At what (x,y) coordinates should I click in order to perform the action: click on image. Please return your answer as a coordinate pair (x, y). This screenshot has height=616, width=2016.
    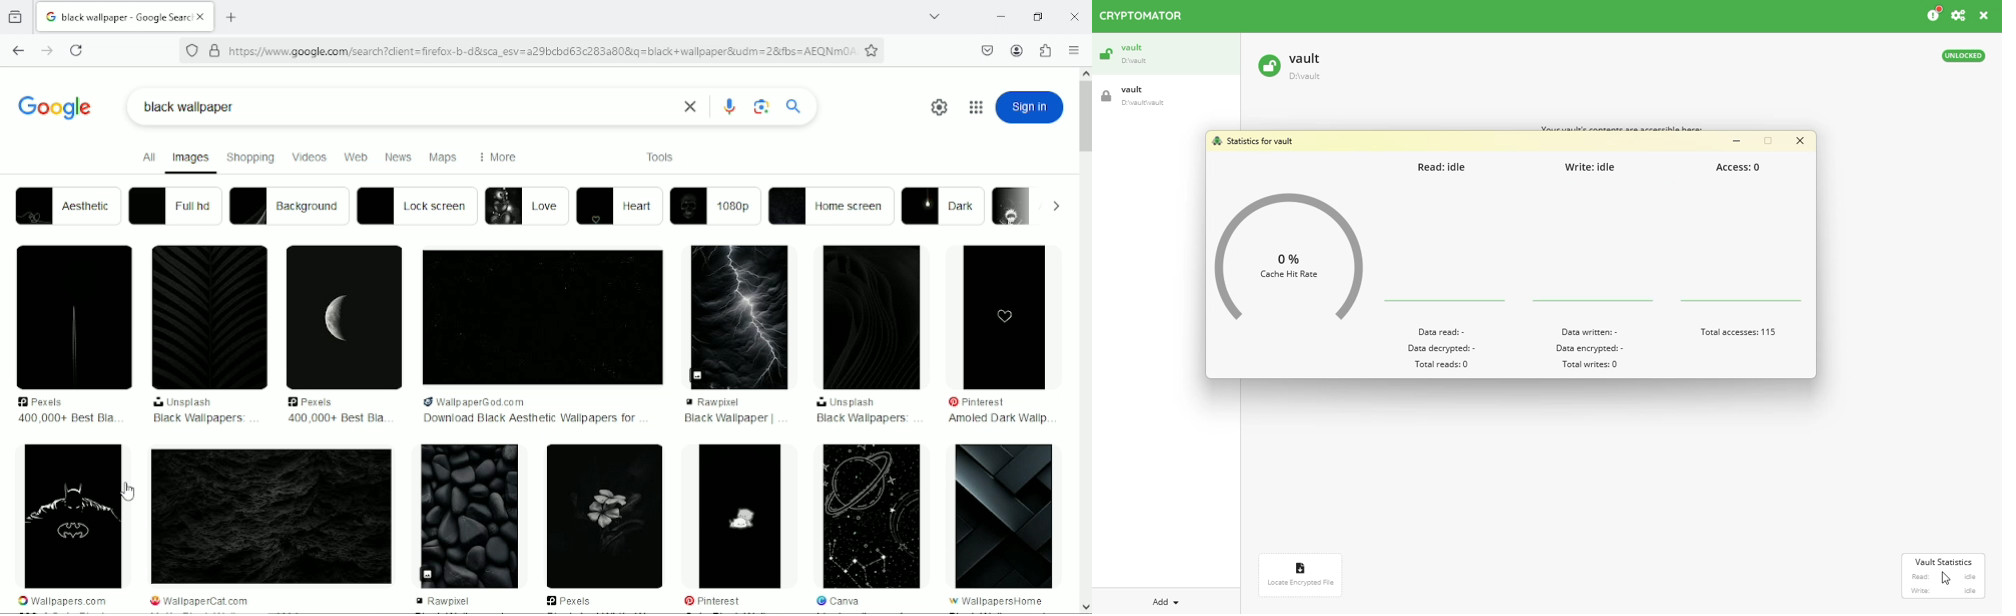
    Looking at the image, I should click on (1013, 205).